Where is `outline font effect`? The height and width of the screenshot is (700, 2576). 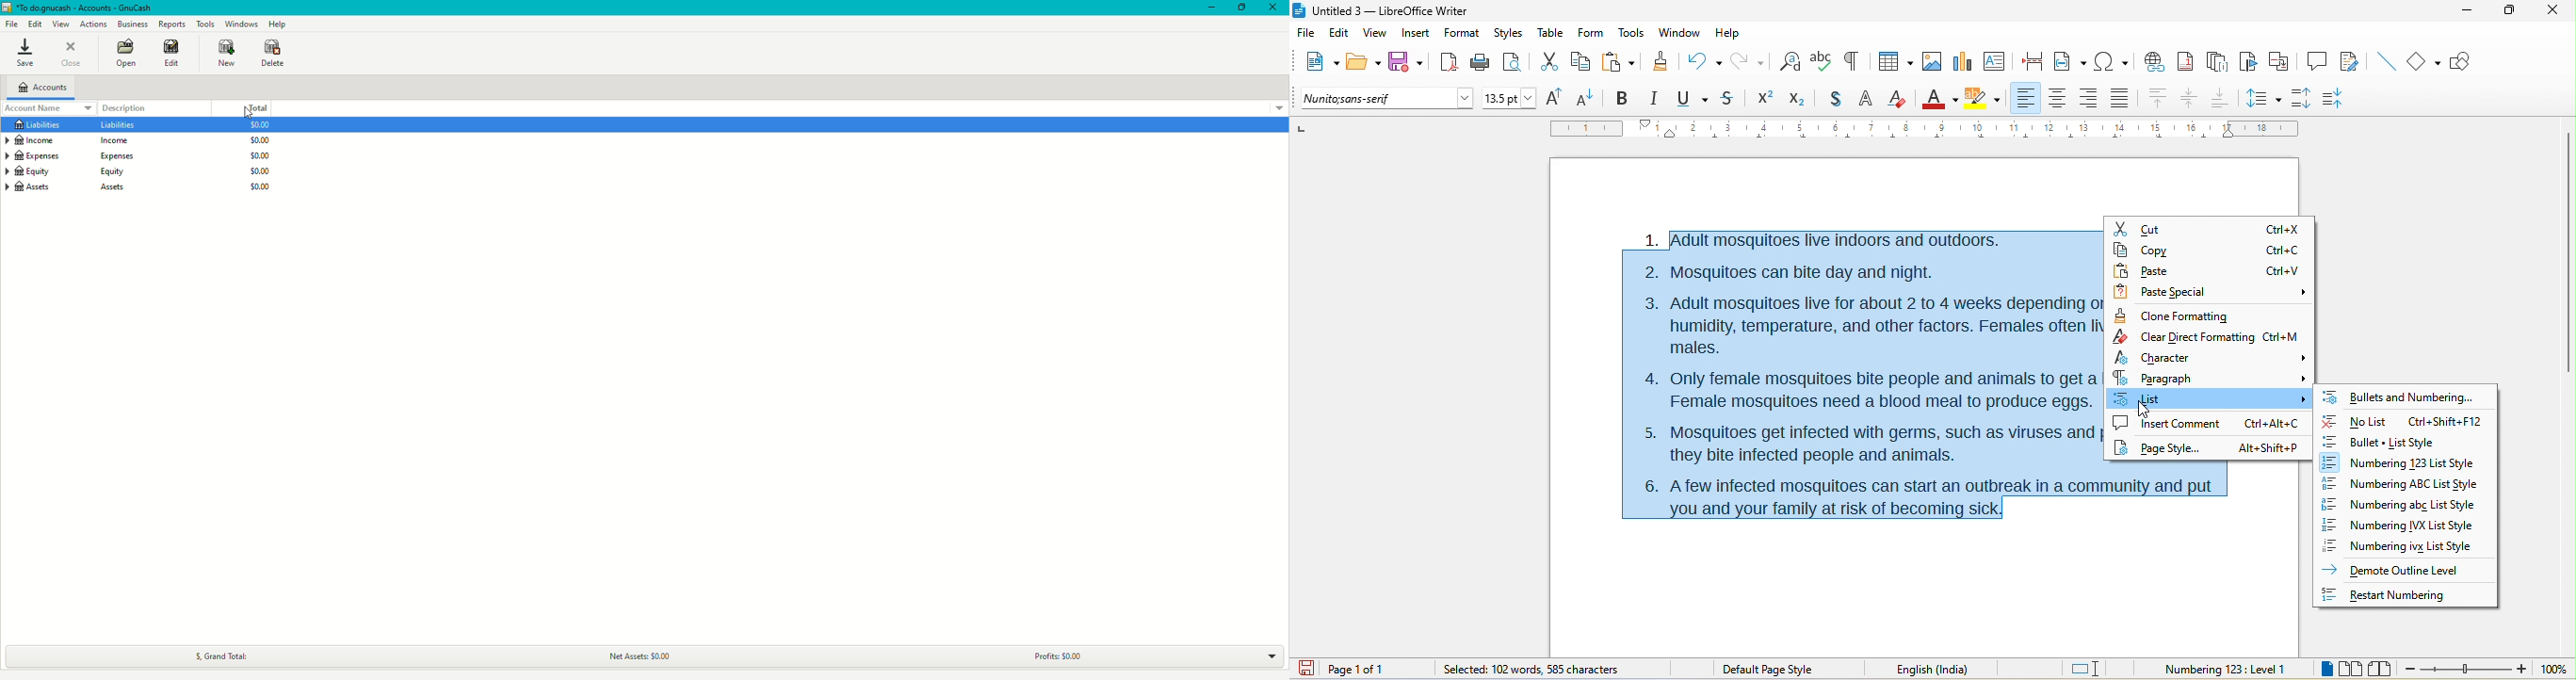
outline font effect is located at coordinates (1866, 101).